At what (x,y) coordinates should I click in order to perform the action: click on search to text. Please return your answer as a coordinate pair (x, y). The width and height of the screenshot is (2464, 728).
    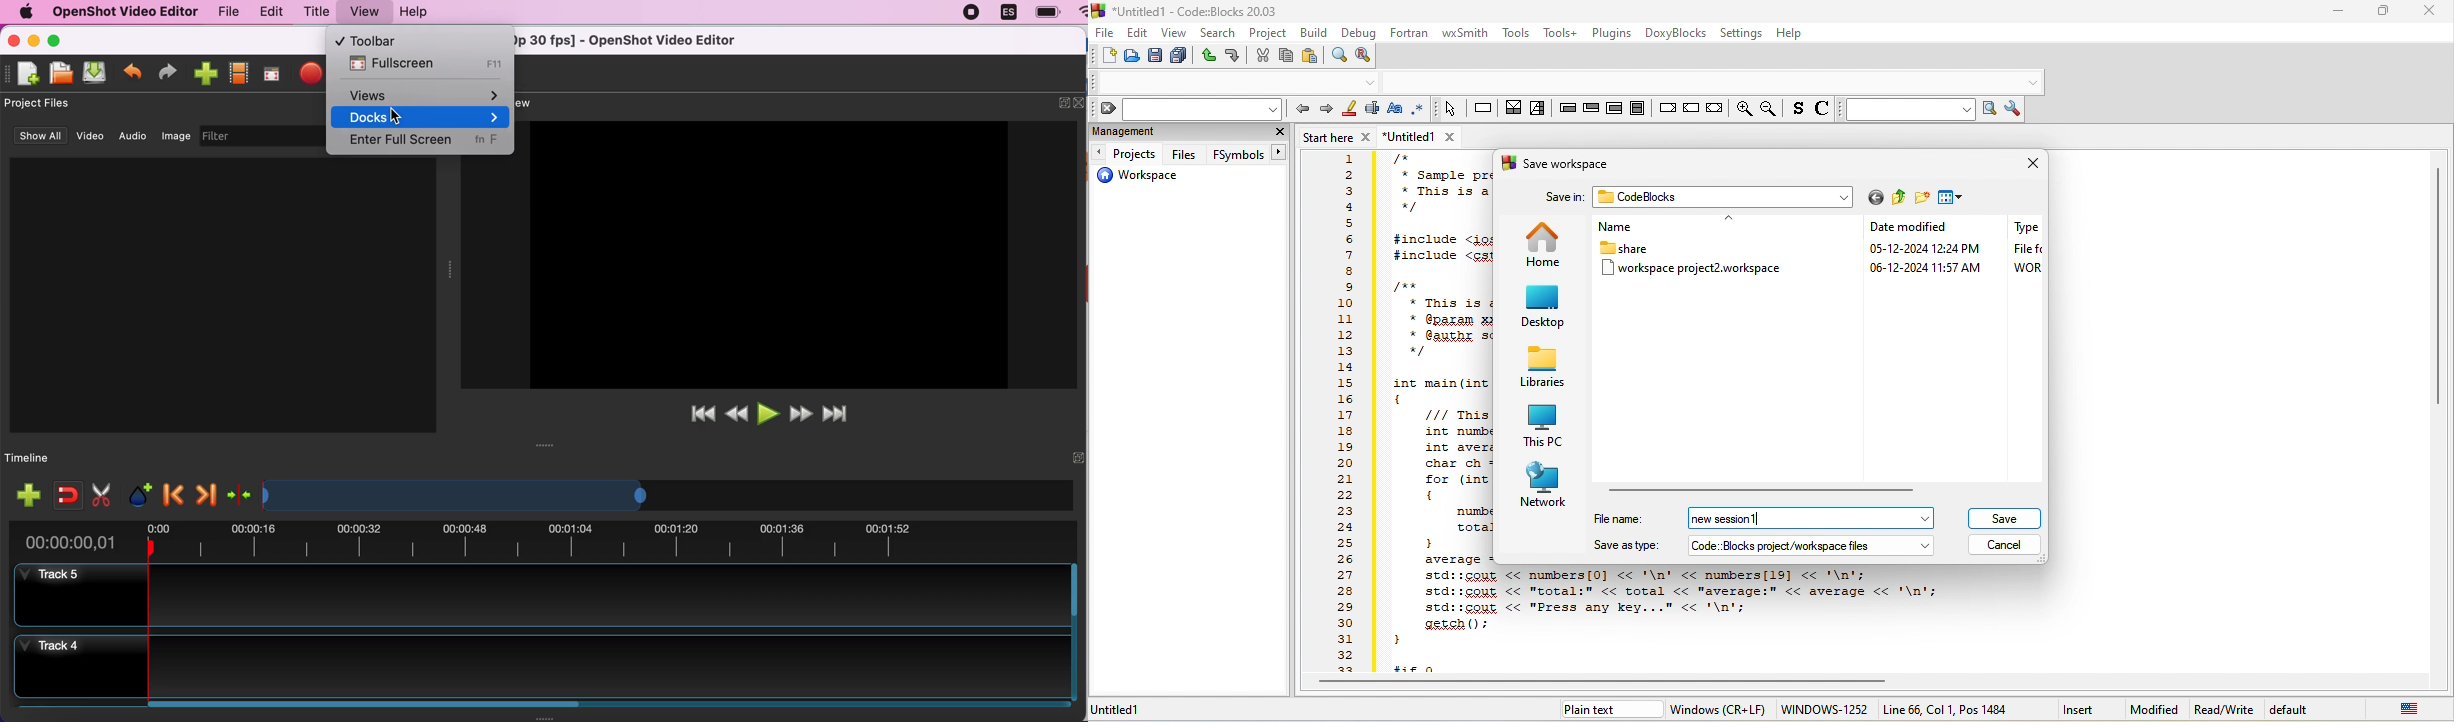
    Looking at the image, I should click on (1907, 111).